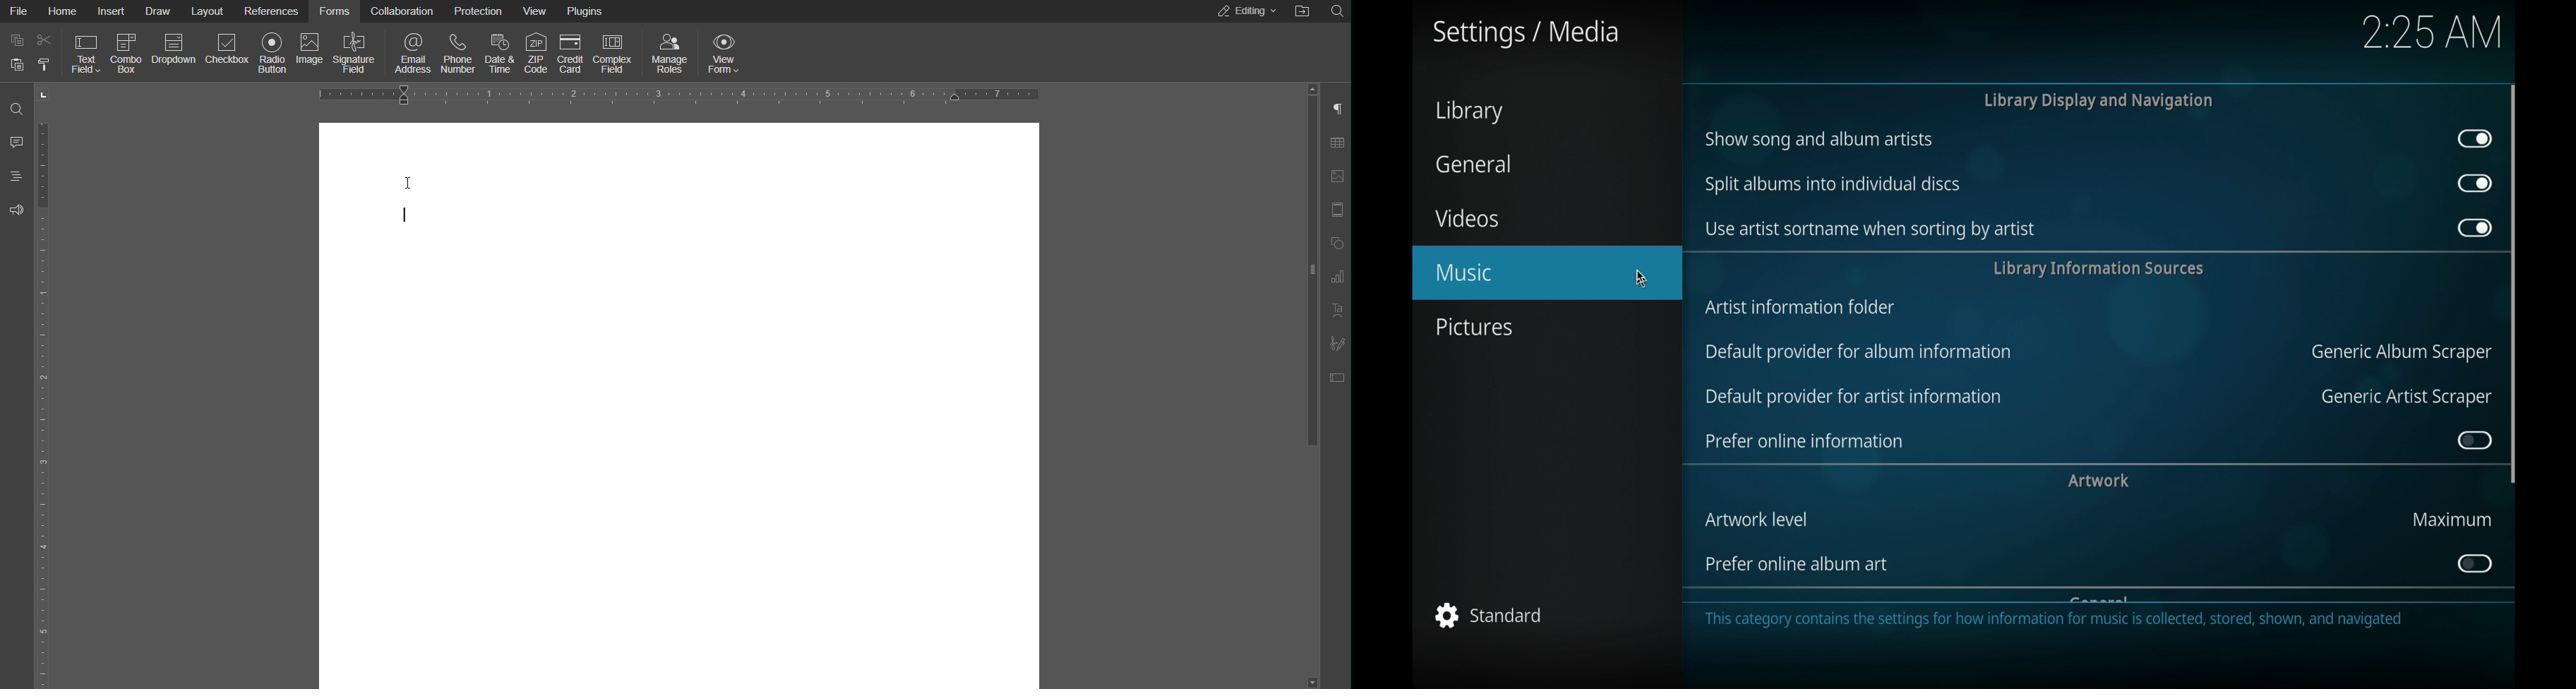  I want to click on generic artist scraper, so click(2404, 398).